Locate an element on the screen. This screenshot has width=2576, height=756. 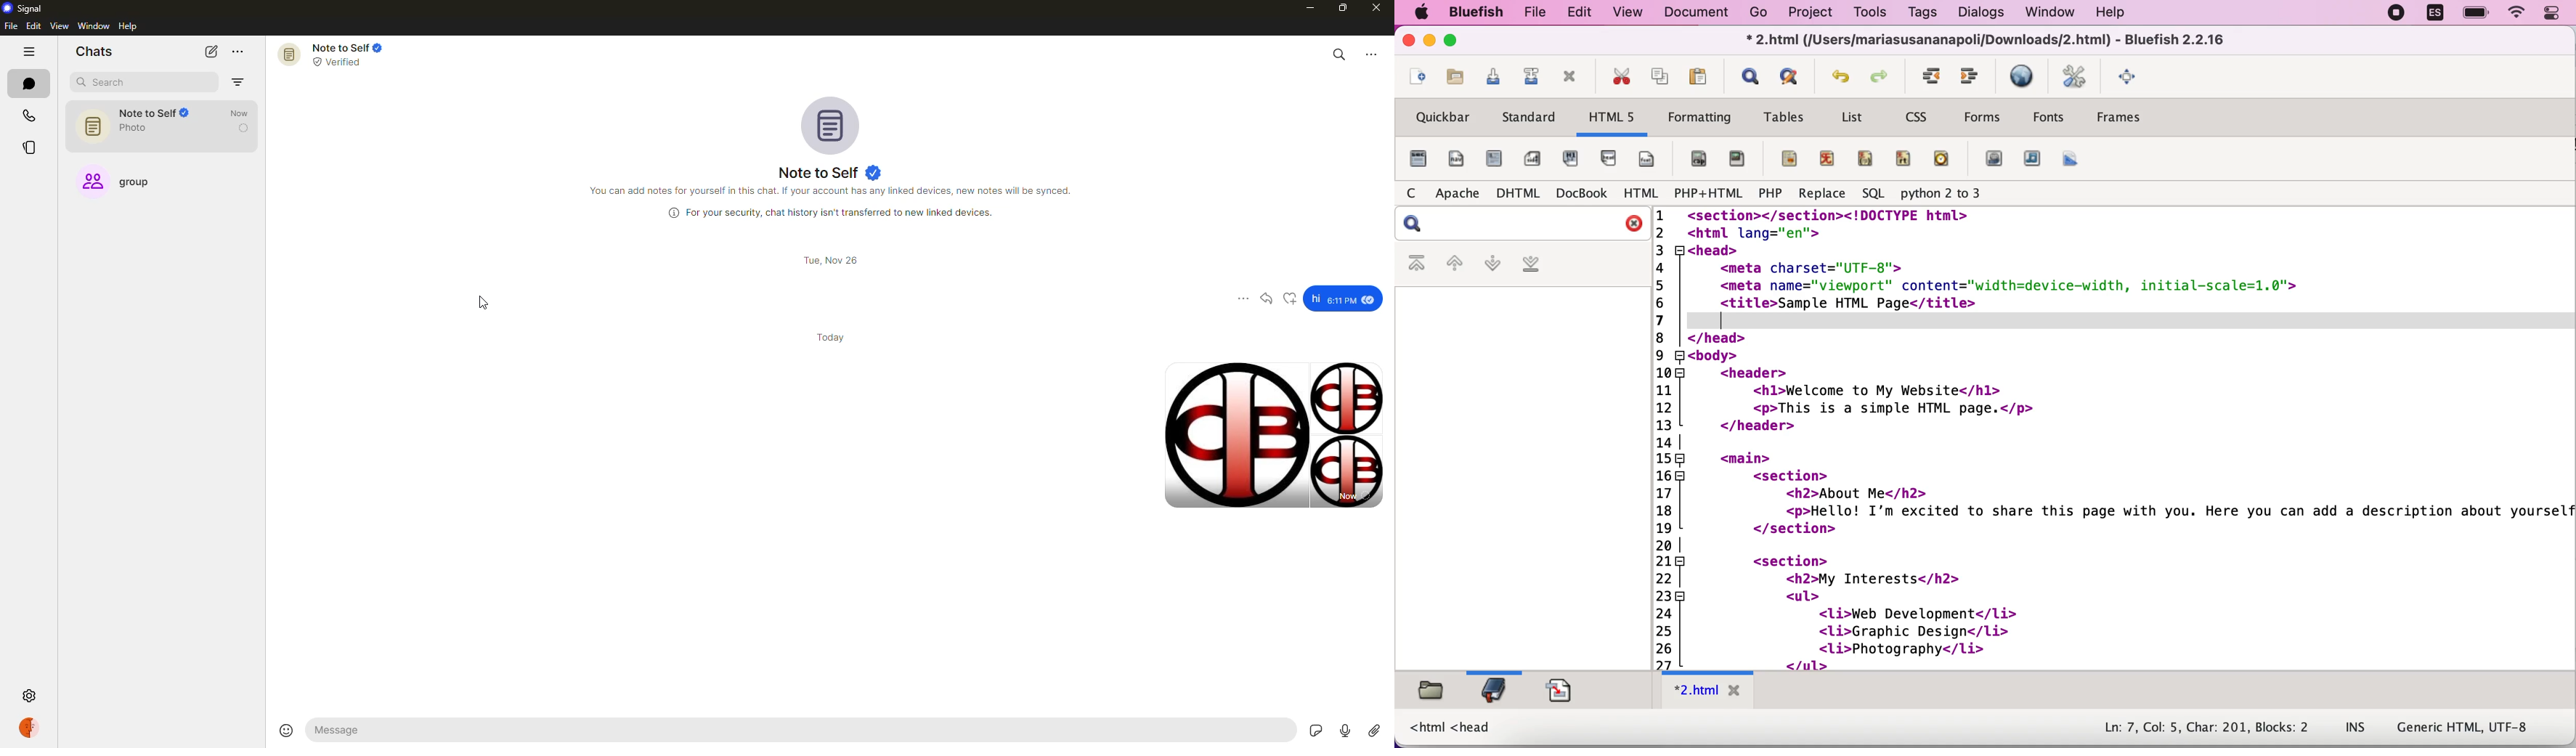
hide tabs is located at coordinates (30, 52).